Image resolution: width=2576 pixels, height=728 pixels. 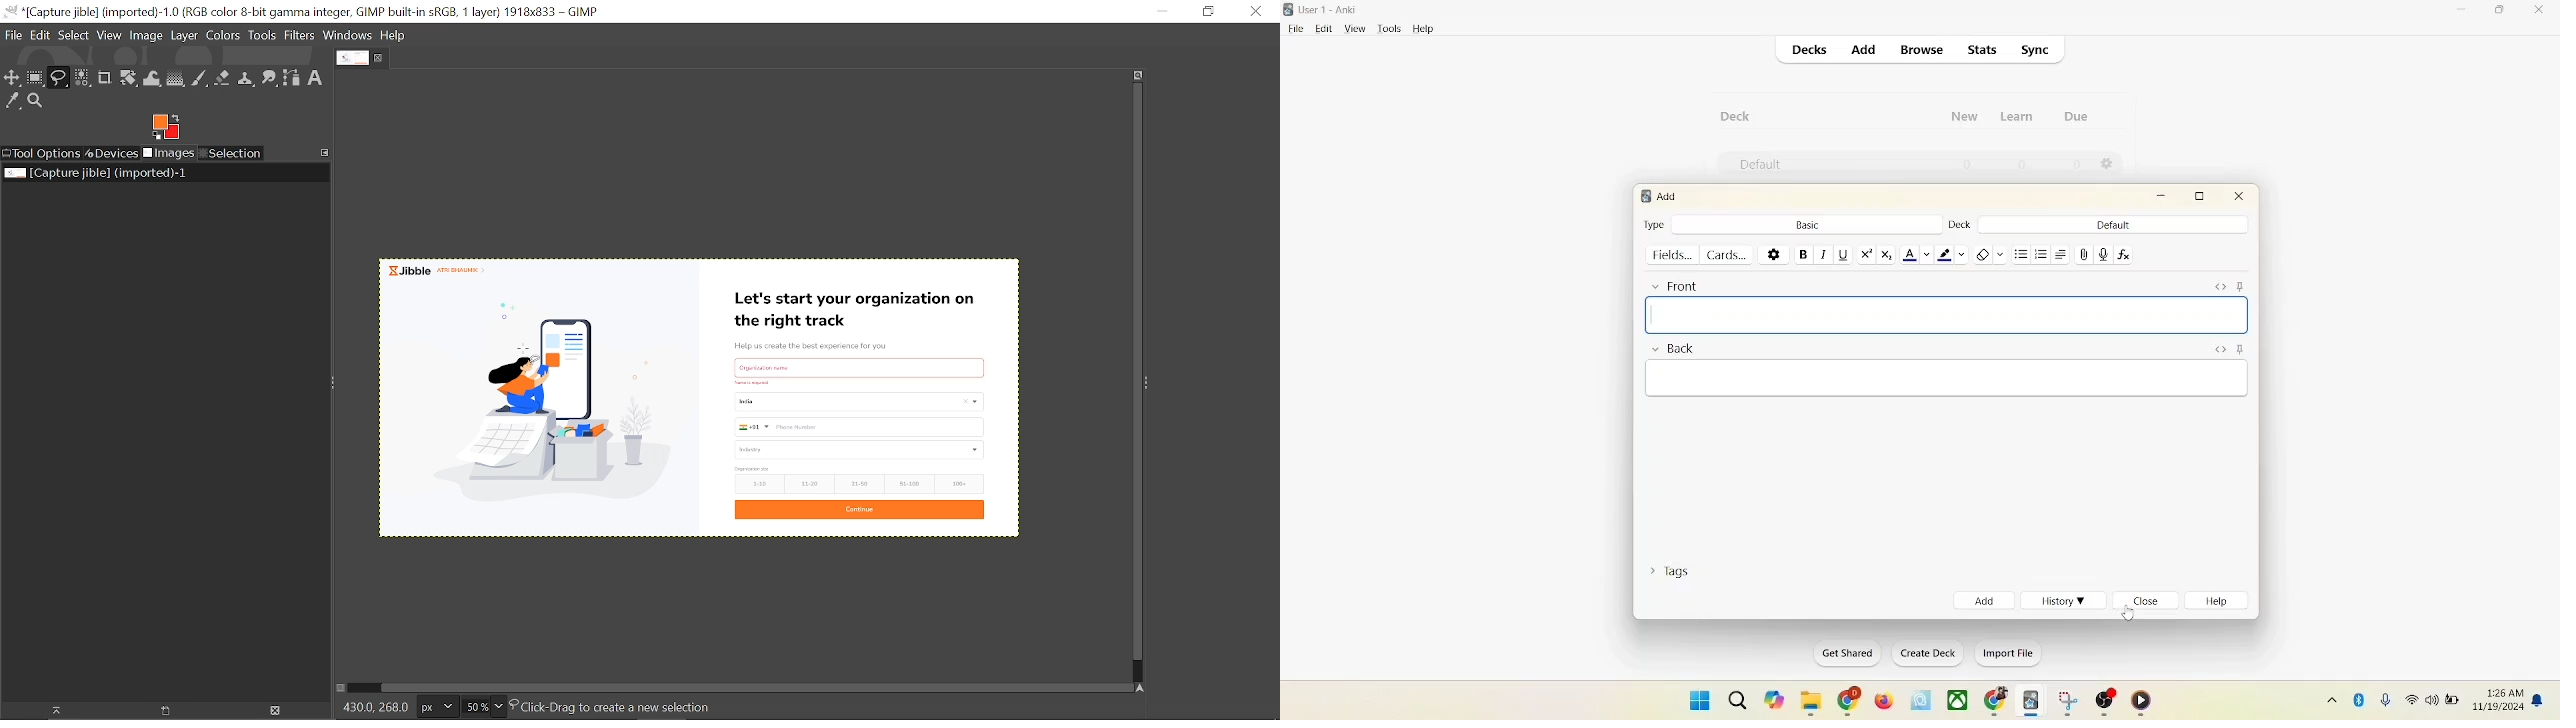 I want to click on maximum, so click(x=2203, y=196).